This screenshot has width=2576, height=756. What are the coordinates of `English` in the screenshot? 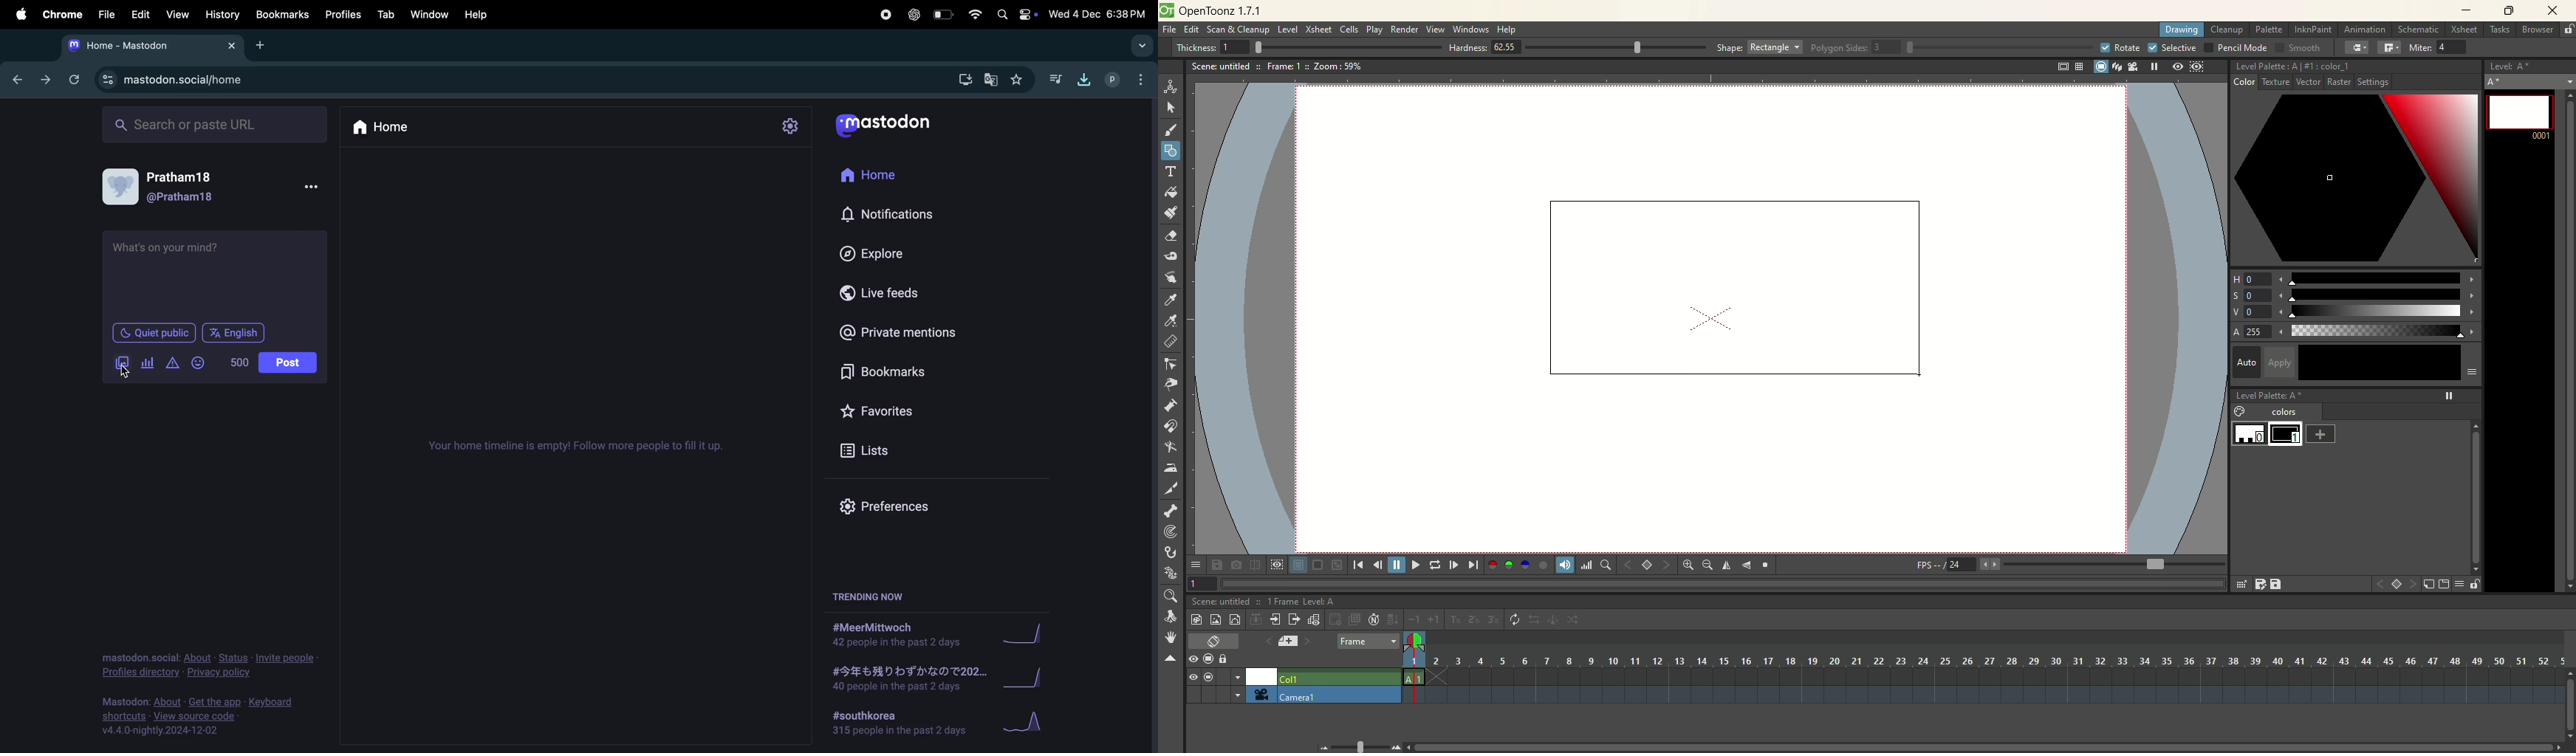 It's located at (232, 333).